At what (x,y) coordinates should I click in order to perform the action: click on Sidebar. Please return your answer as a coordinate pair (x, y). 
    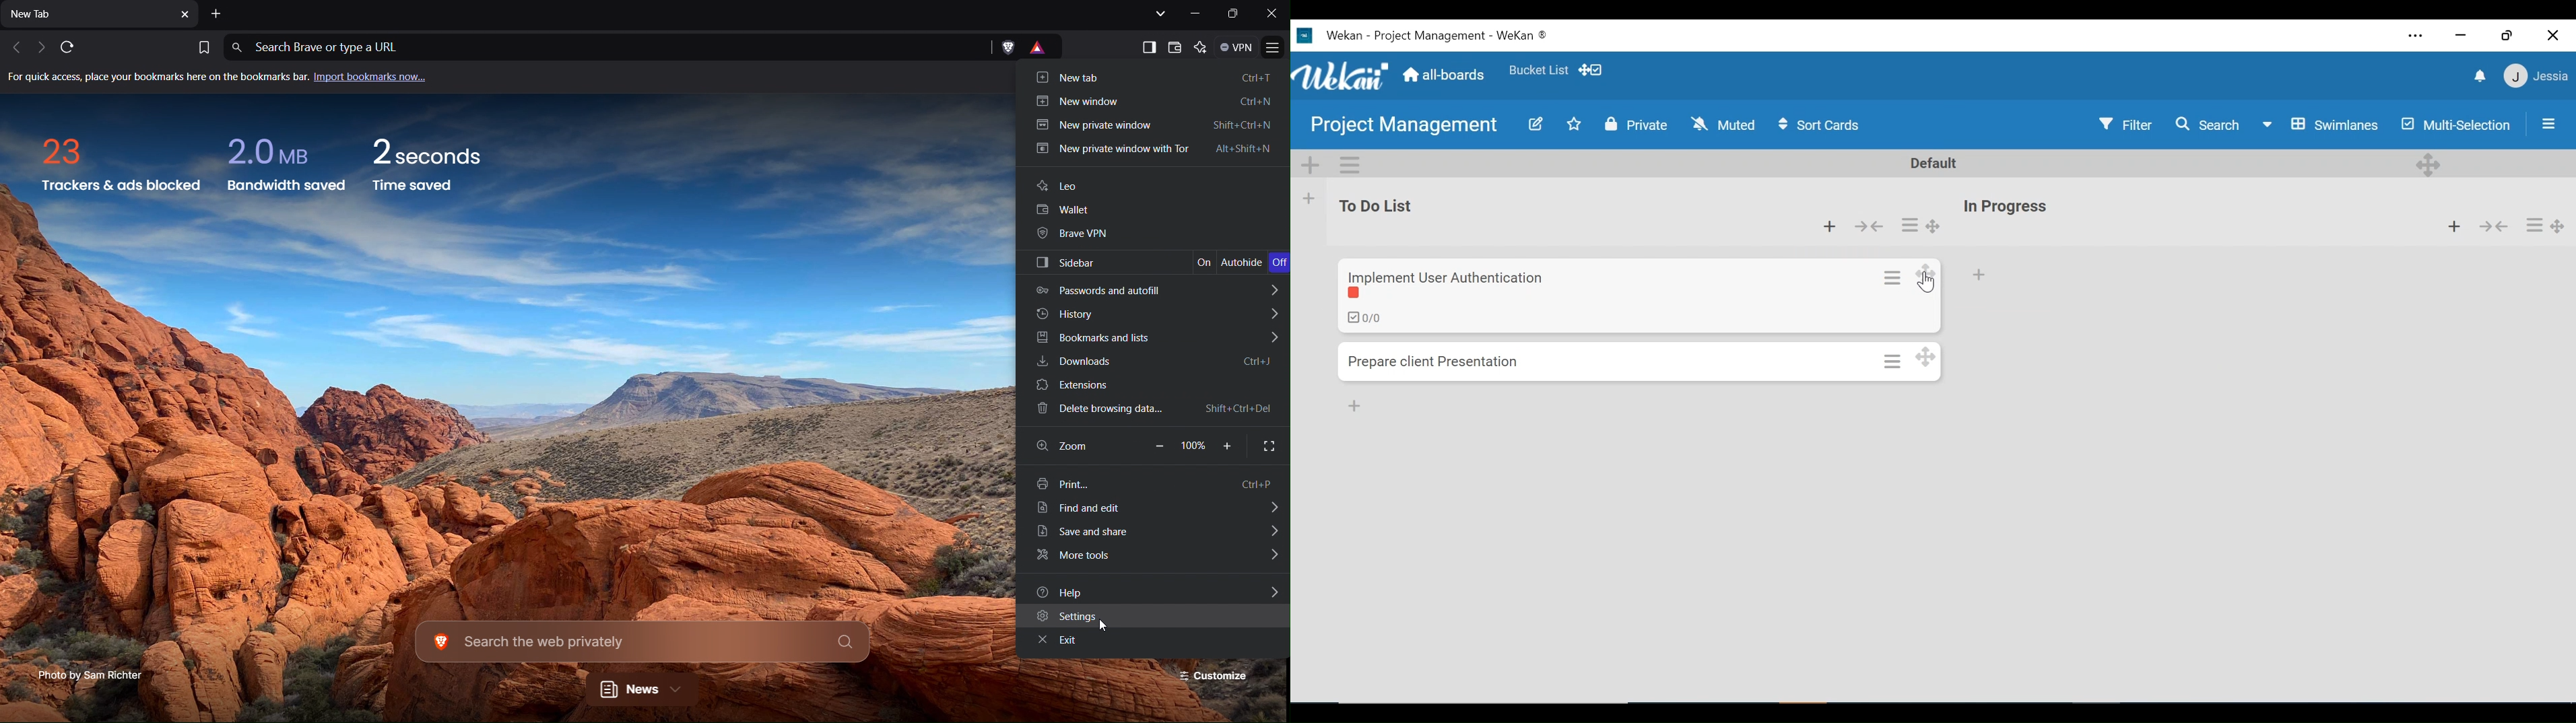
    Looking at the image, I should click on (1153, 263).